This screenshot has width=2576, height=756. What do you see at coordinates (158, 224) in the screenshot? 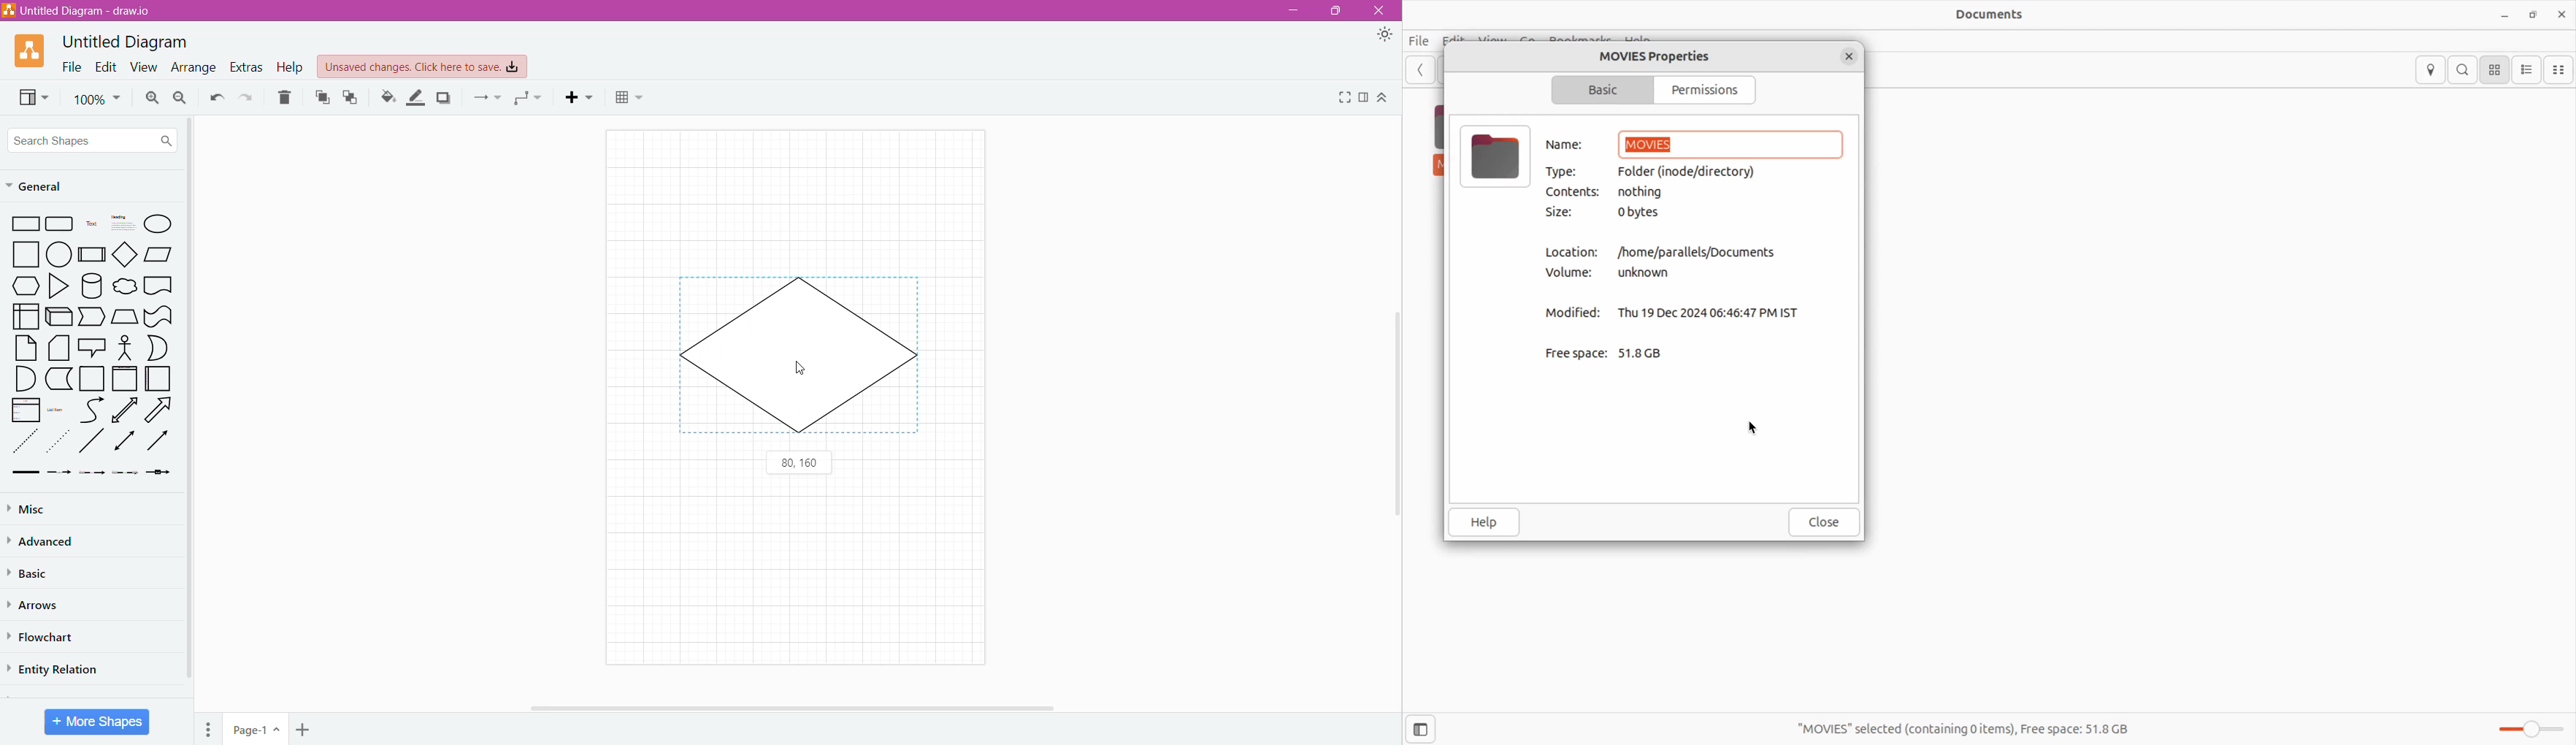
I see `Ellipse` at bounding box center [158, 224].